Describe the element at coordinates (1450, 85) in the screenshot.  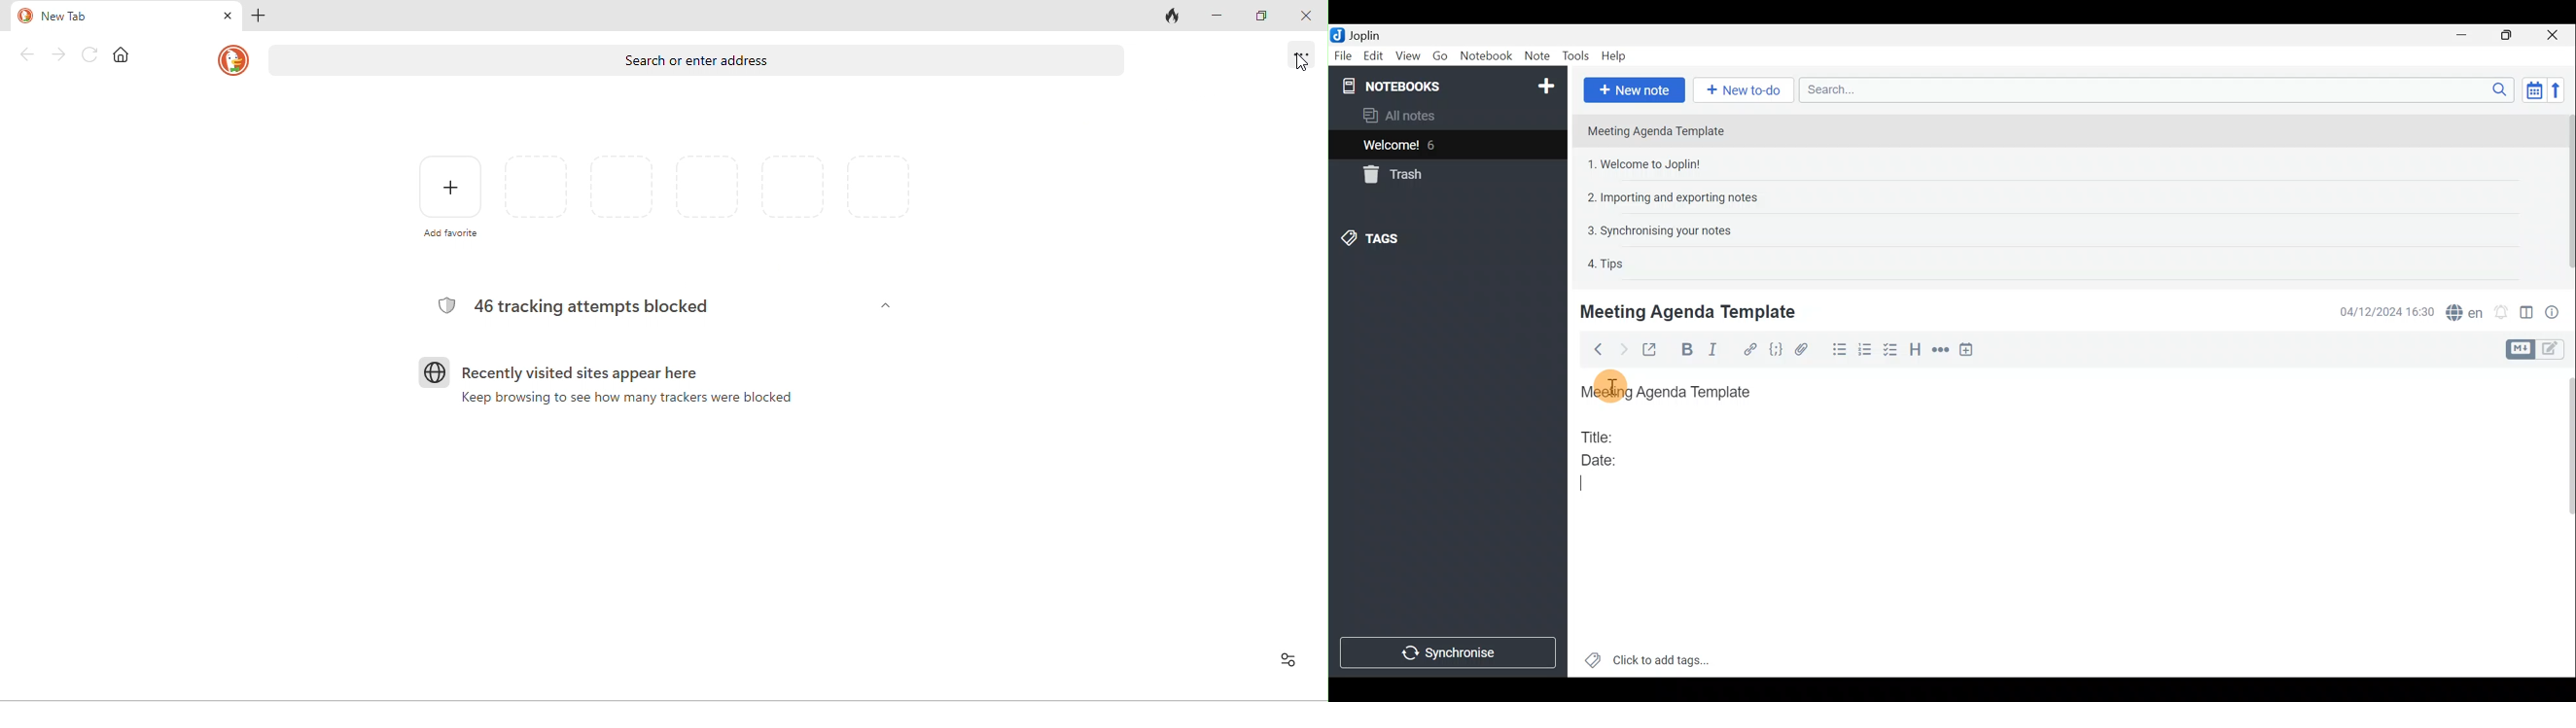
I see `Notebooks` at that location.